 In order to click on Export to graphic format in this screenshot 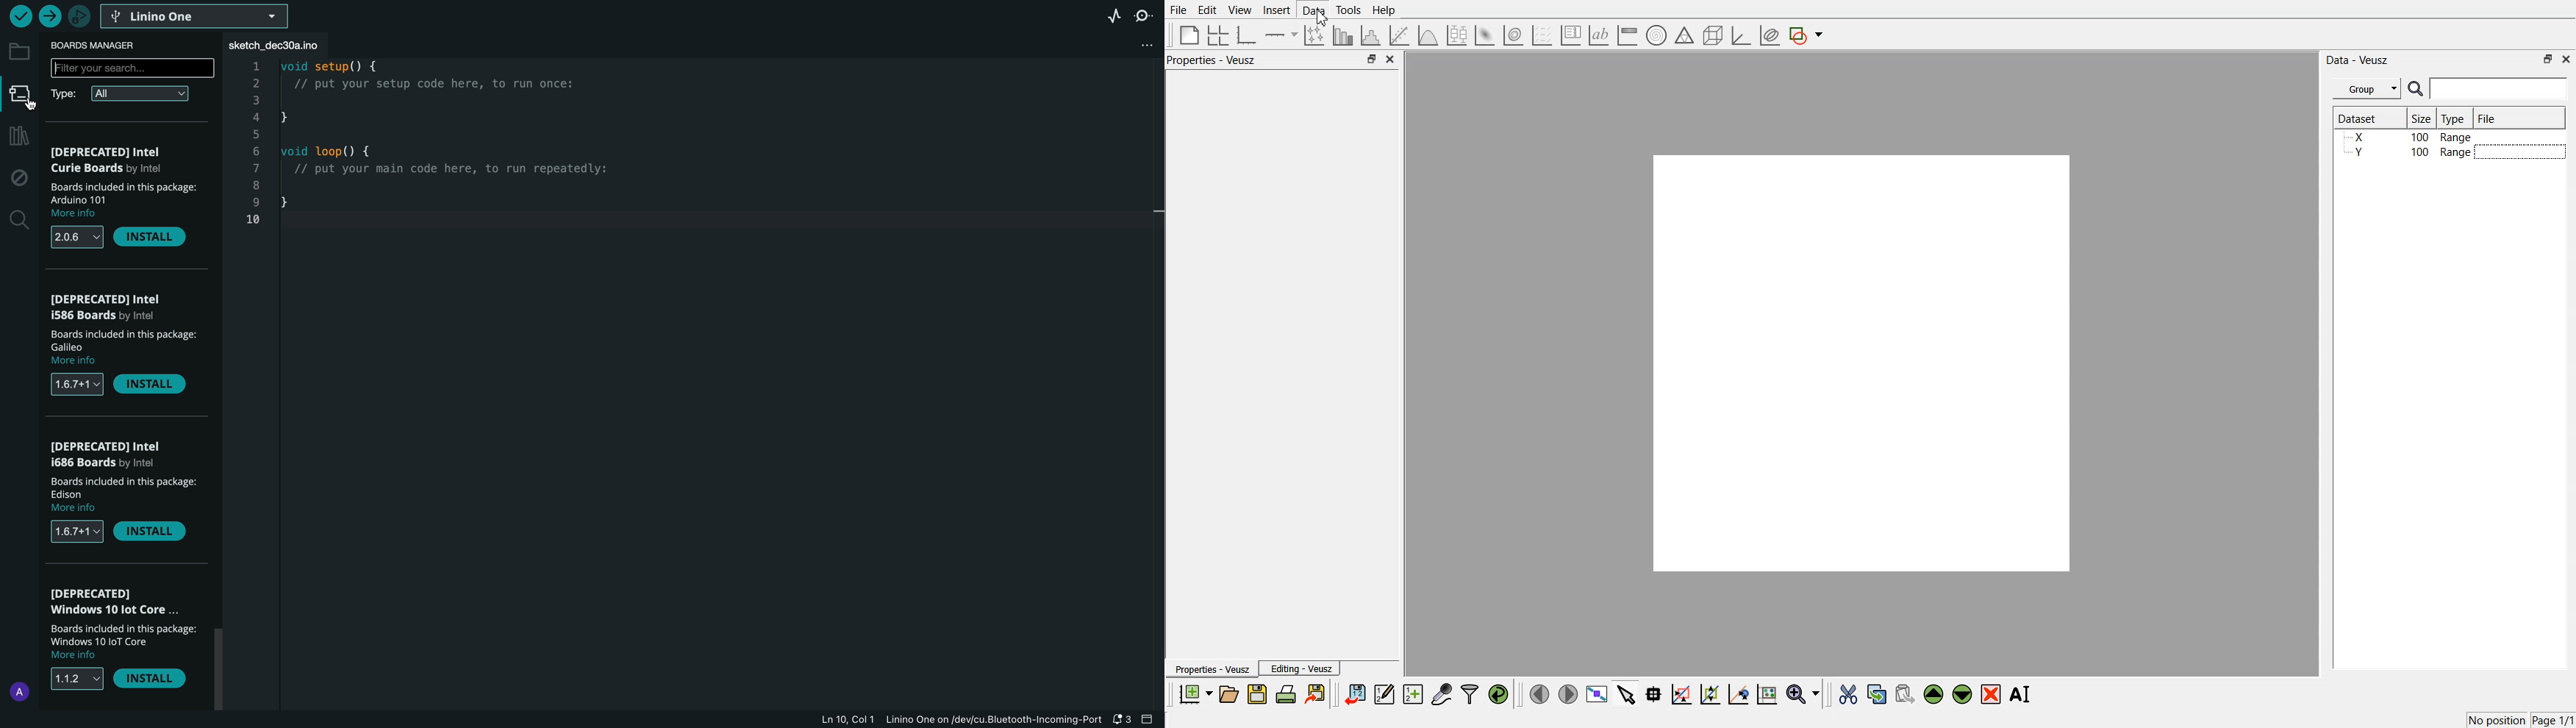, I will do `click(1317, 693)`.